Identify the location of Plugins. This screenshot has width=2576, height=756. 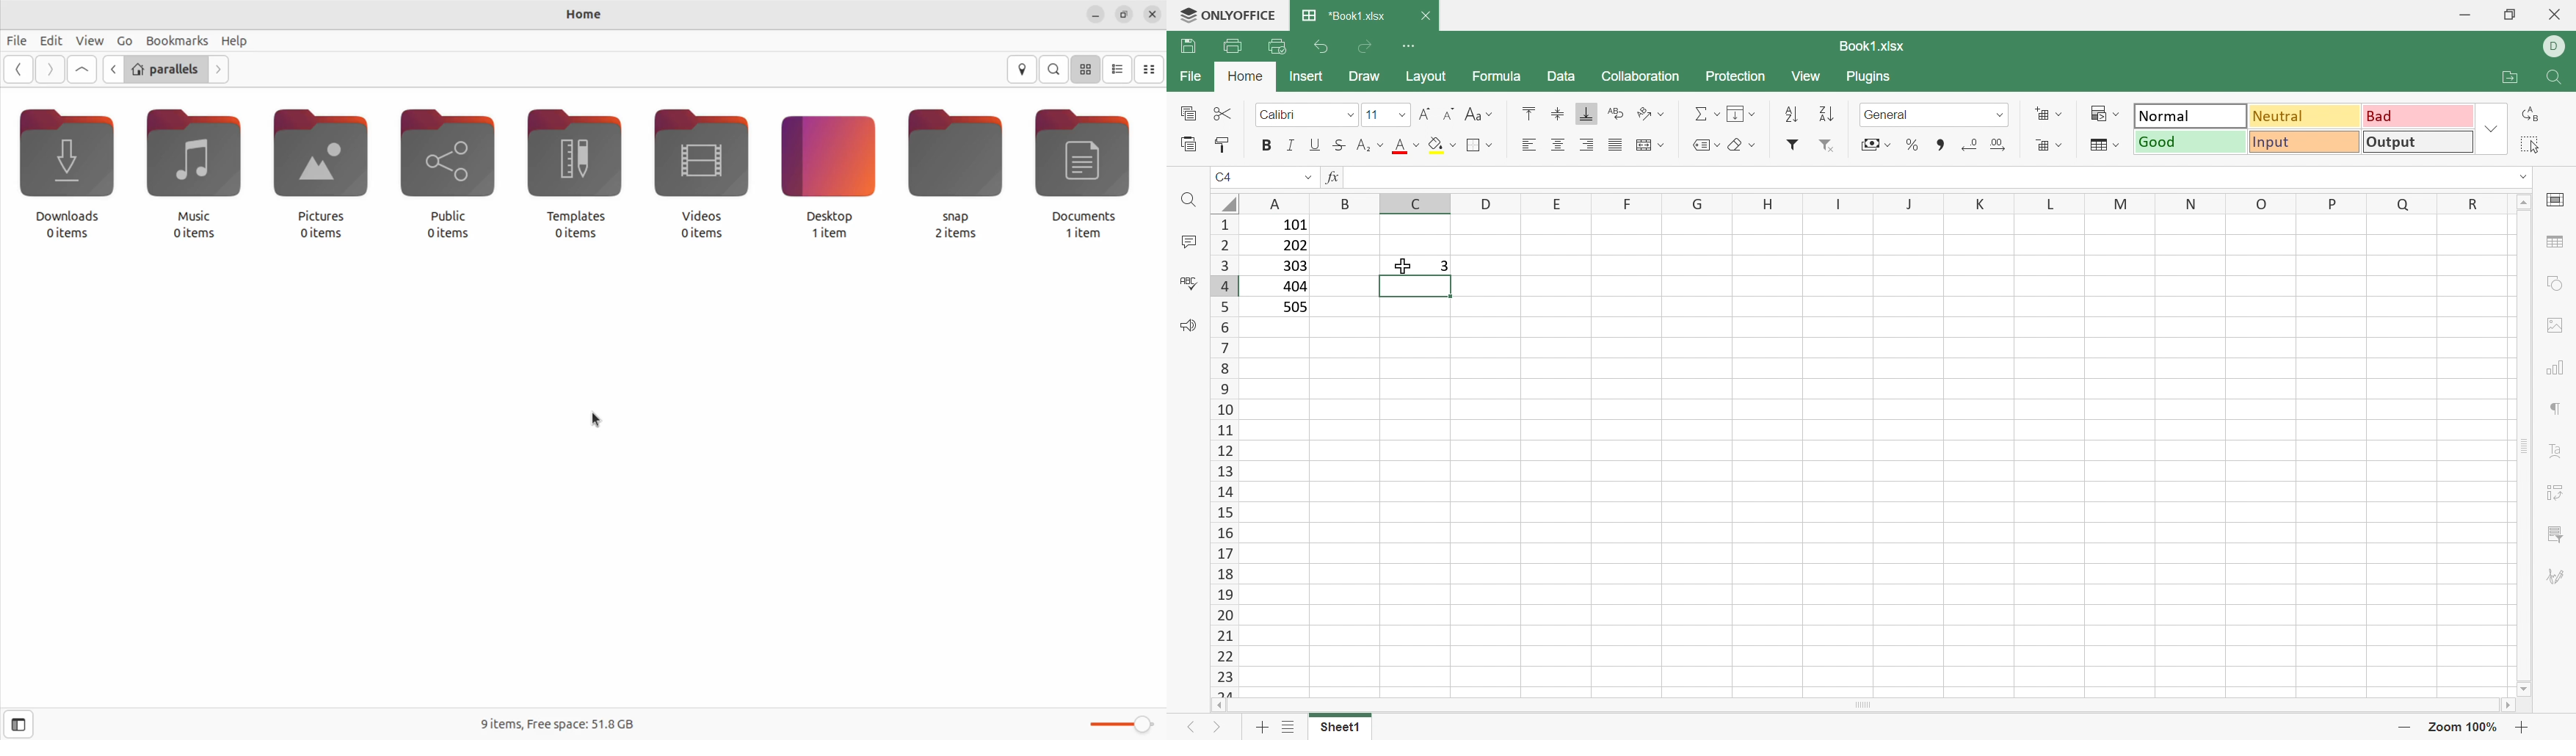
(1875, 77).